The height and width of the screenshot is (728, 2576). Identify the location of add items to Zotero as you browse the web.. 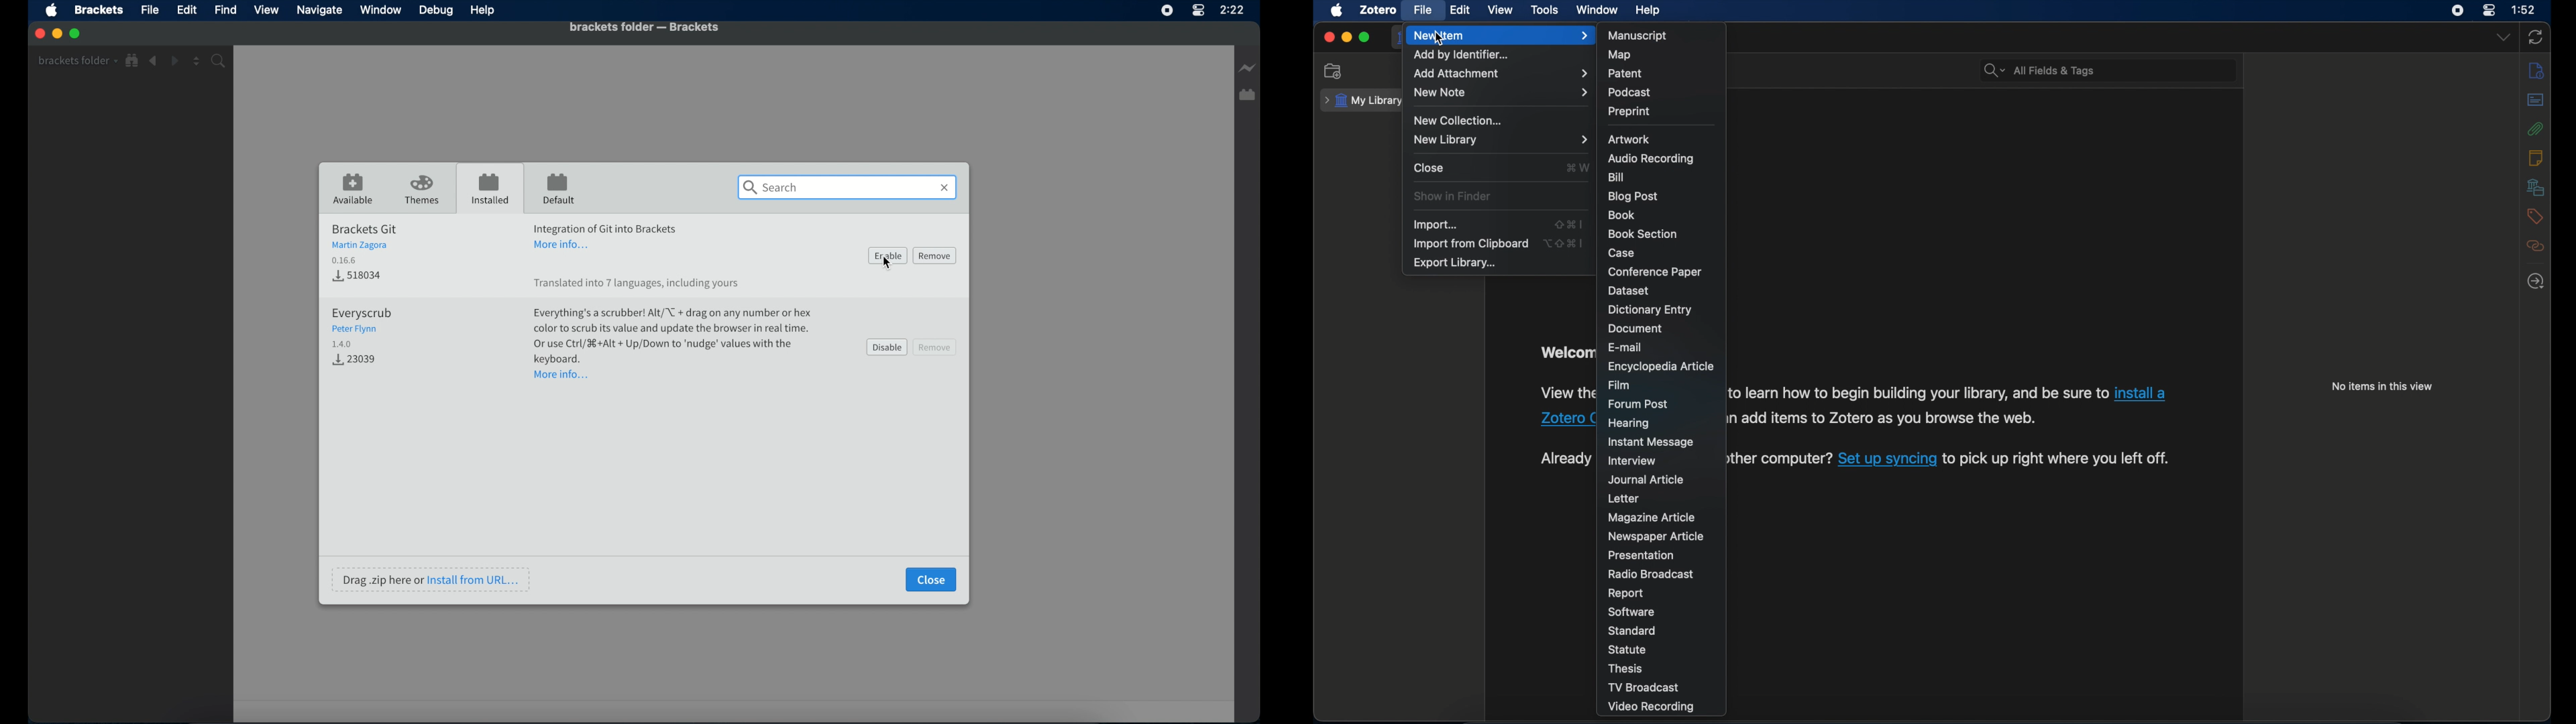
(1887, 418).